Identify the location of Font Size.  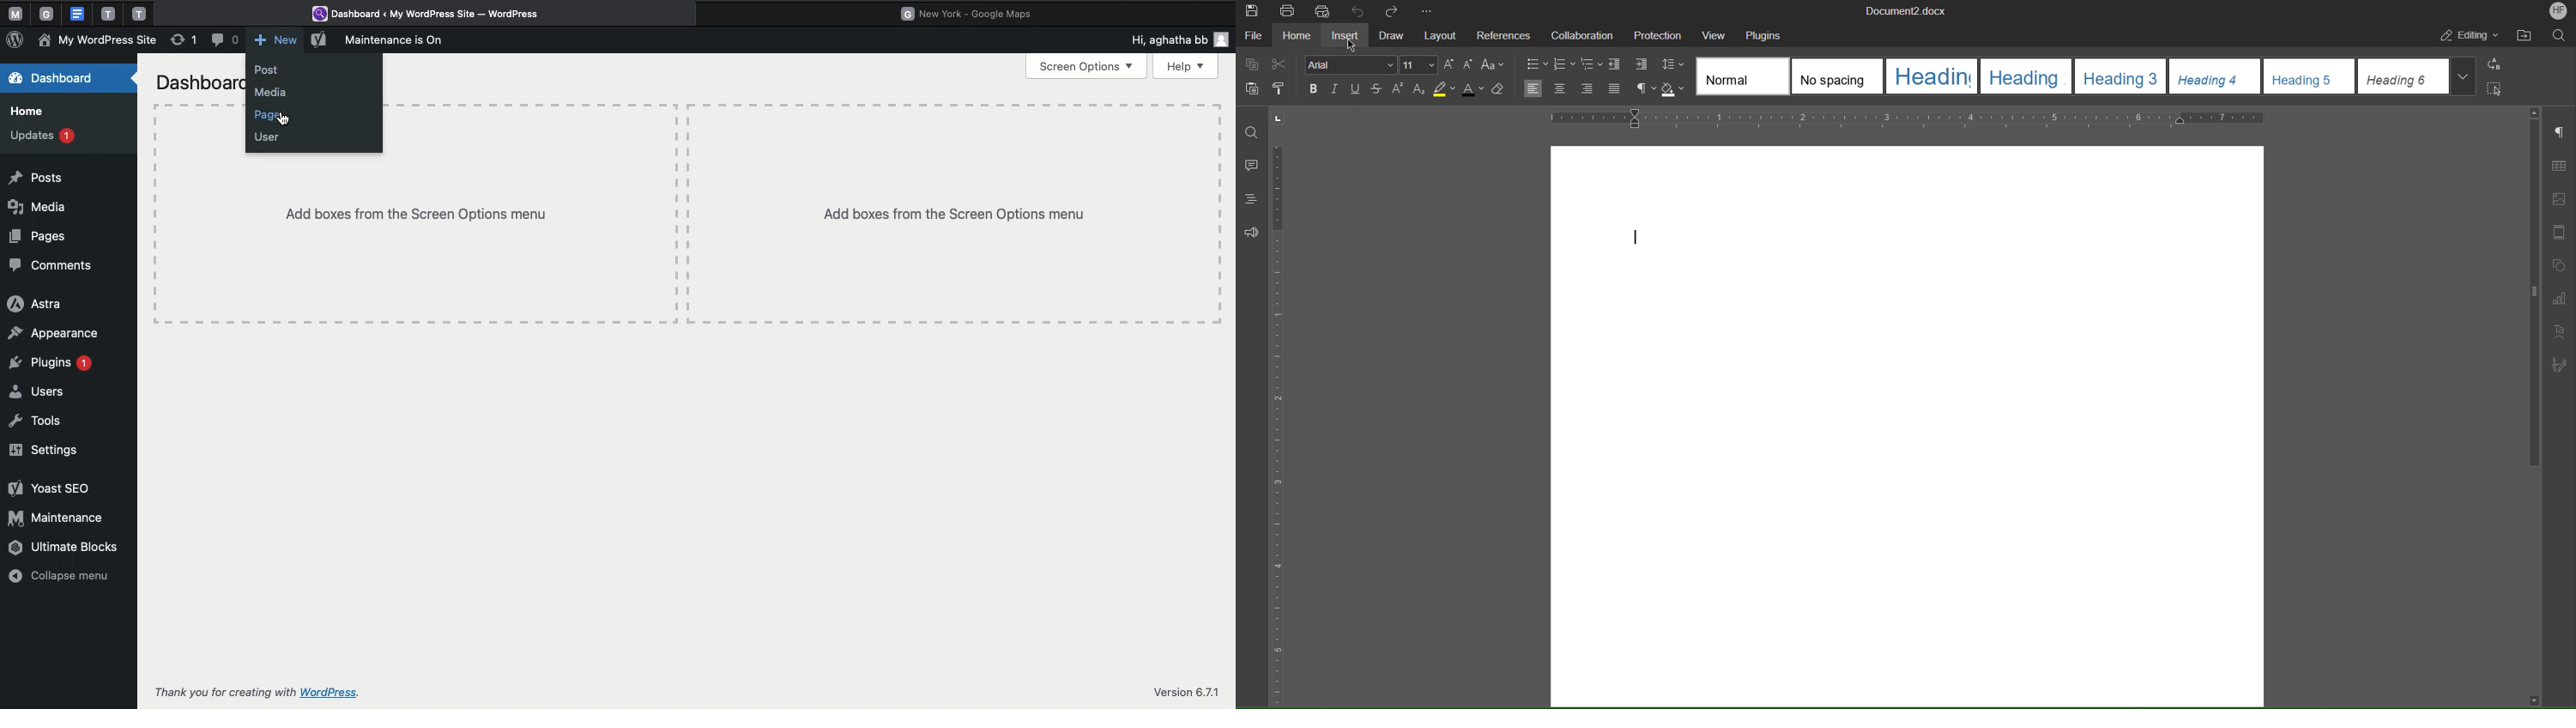
(1419, 64).